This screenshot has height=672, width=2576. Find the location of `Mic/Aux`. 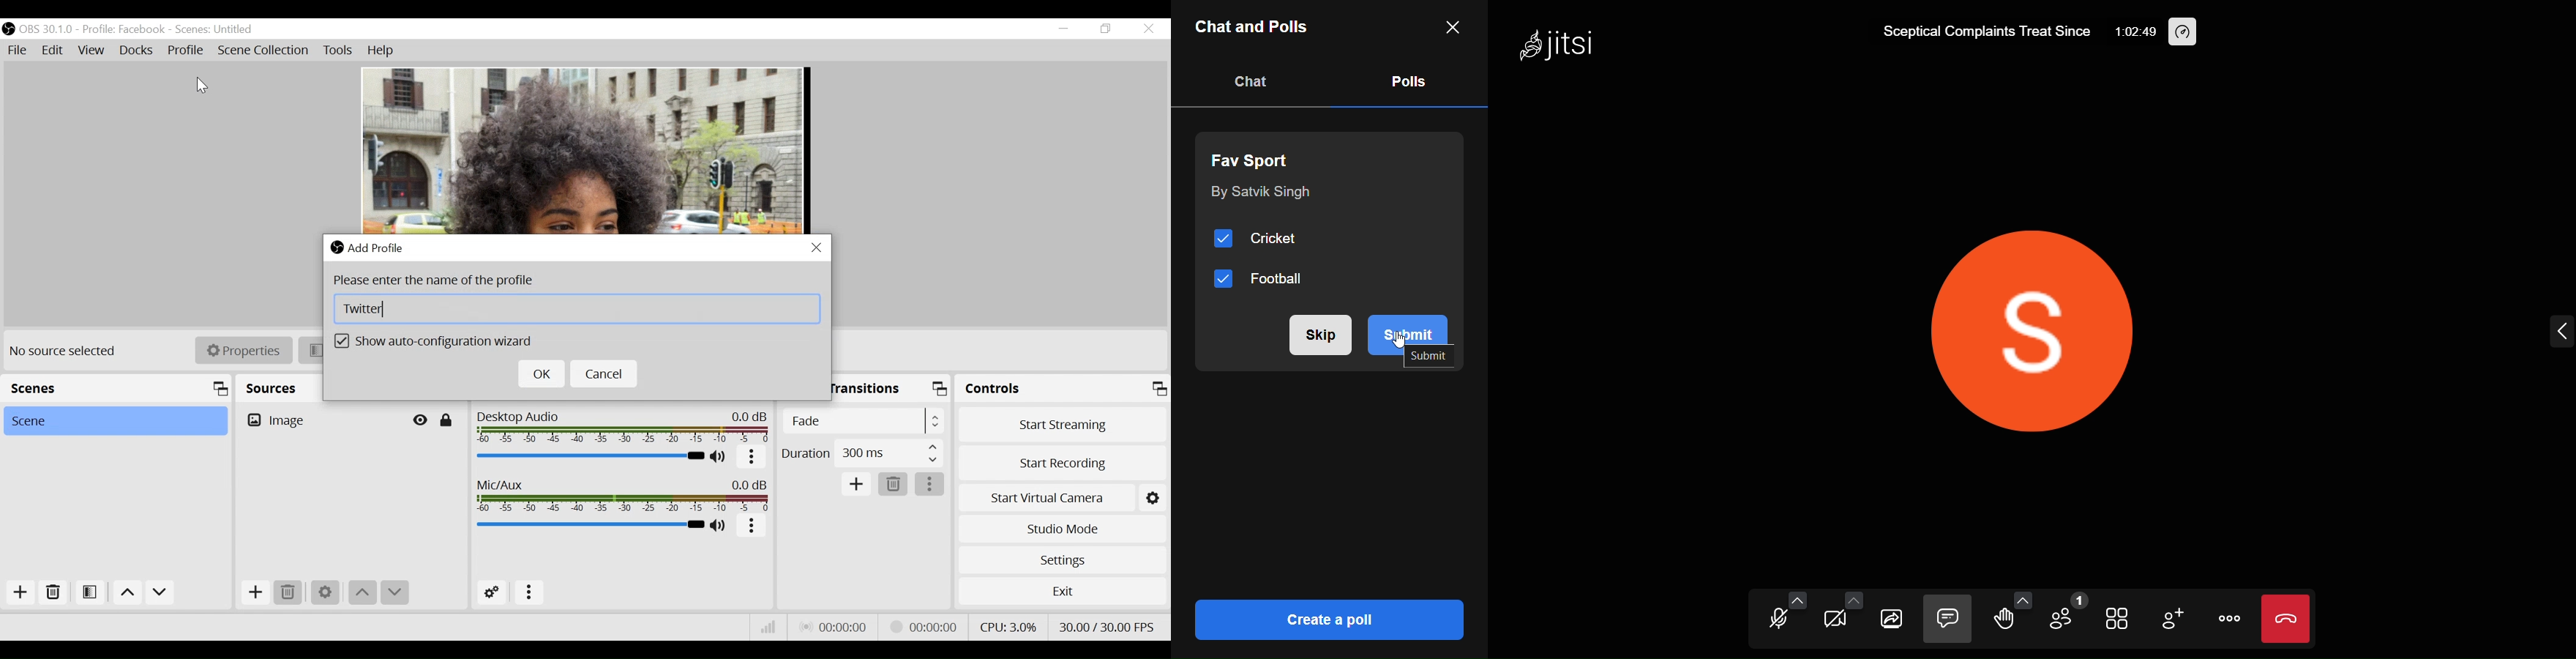

Mic/Aux is located at coordinates (624, 496).